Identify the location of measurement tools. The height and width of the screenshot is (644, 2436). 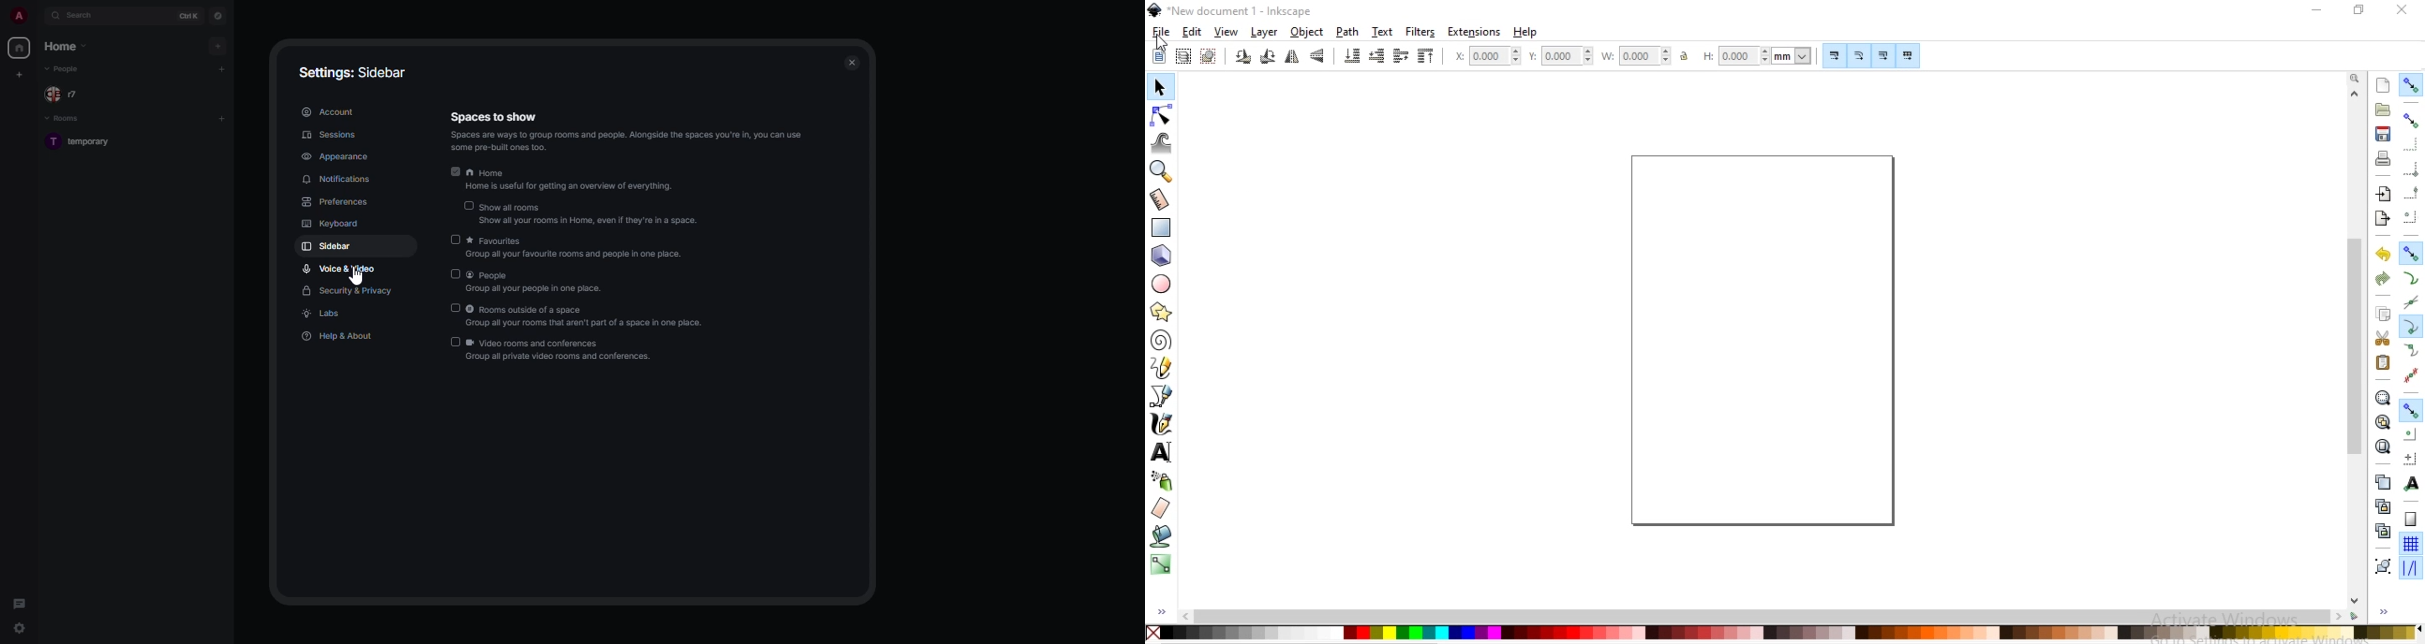
(1163, 200).